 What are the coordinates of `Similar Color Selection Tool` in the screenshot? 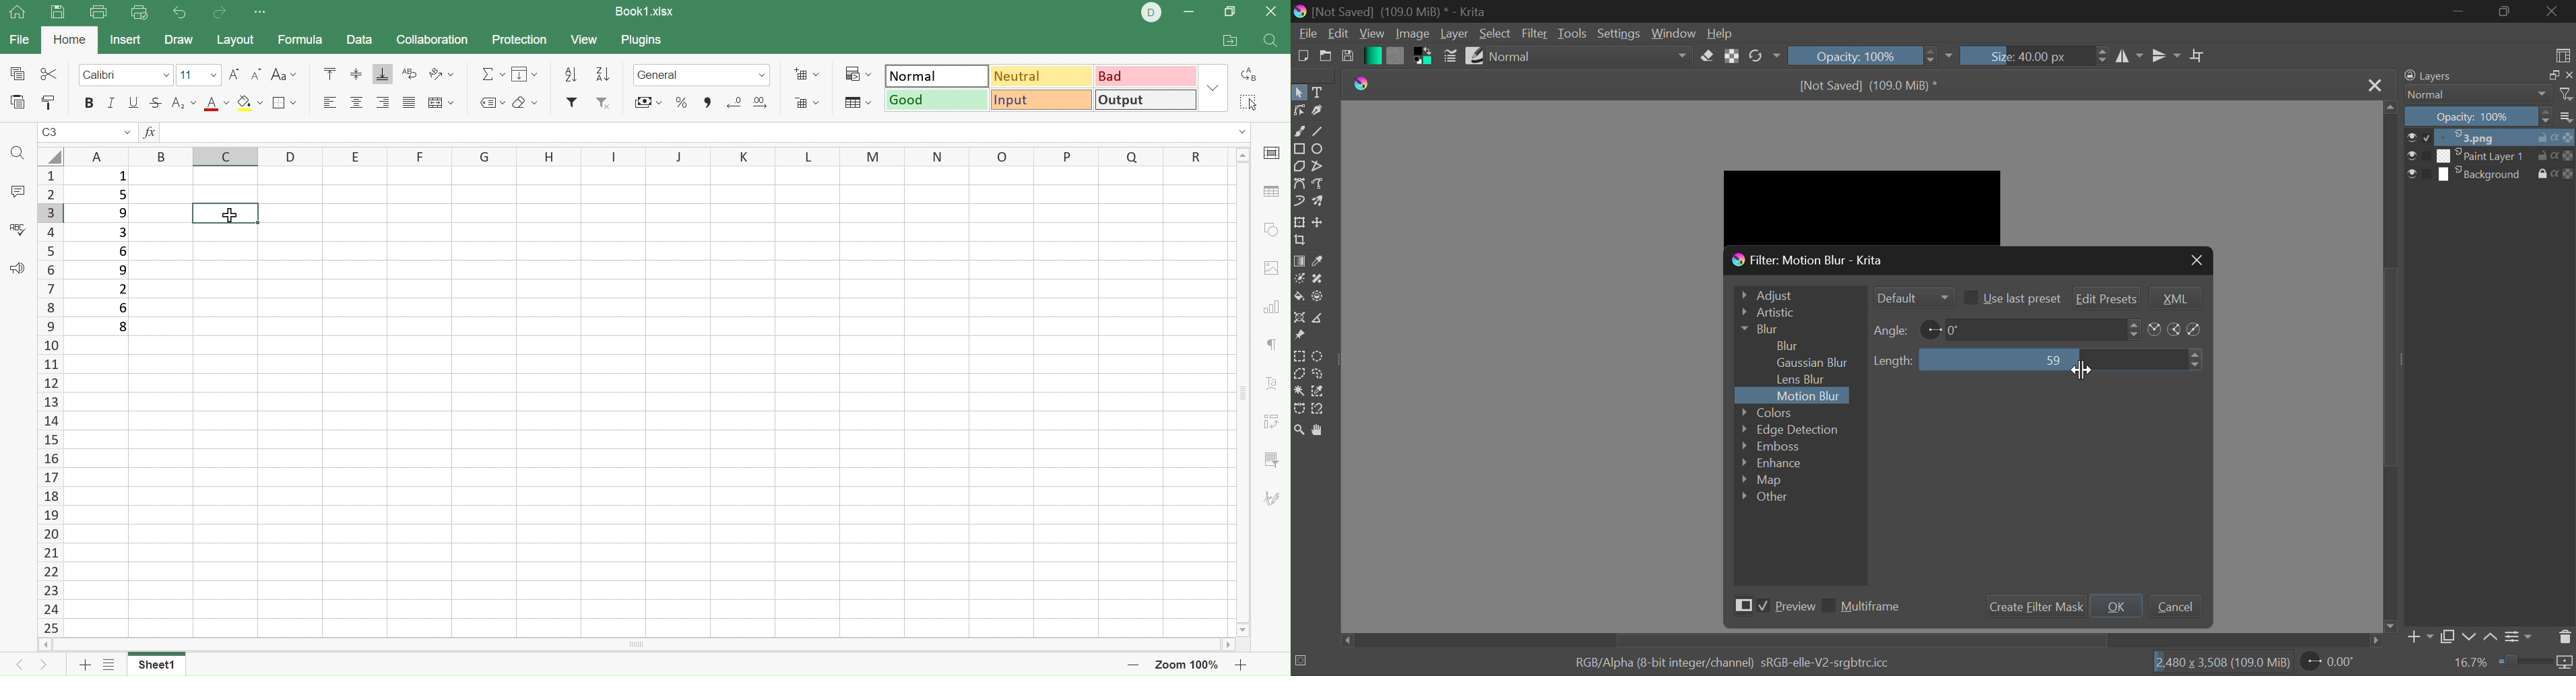 It's located at (1323, 392).